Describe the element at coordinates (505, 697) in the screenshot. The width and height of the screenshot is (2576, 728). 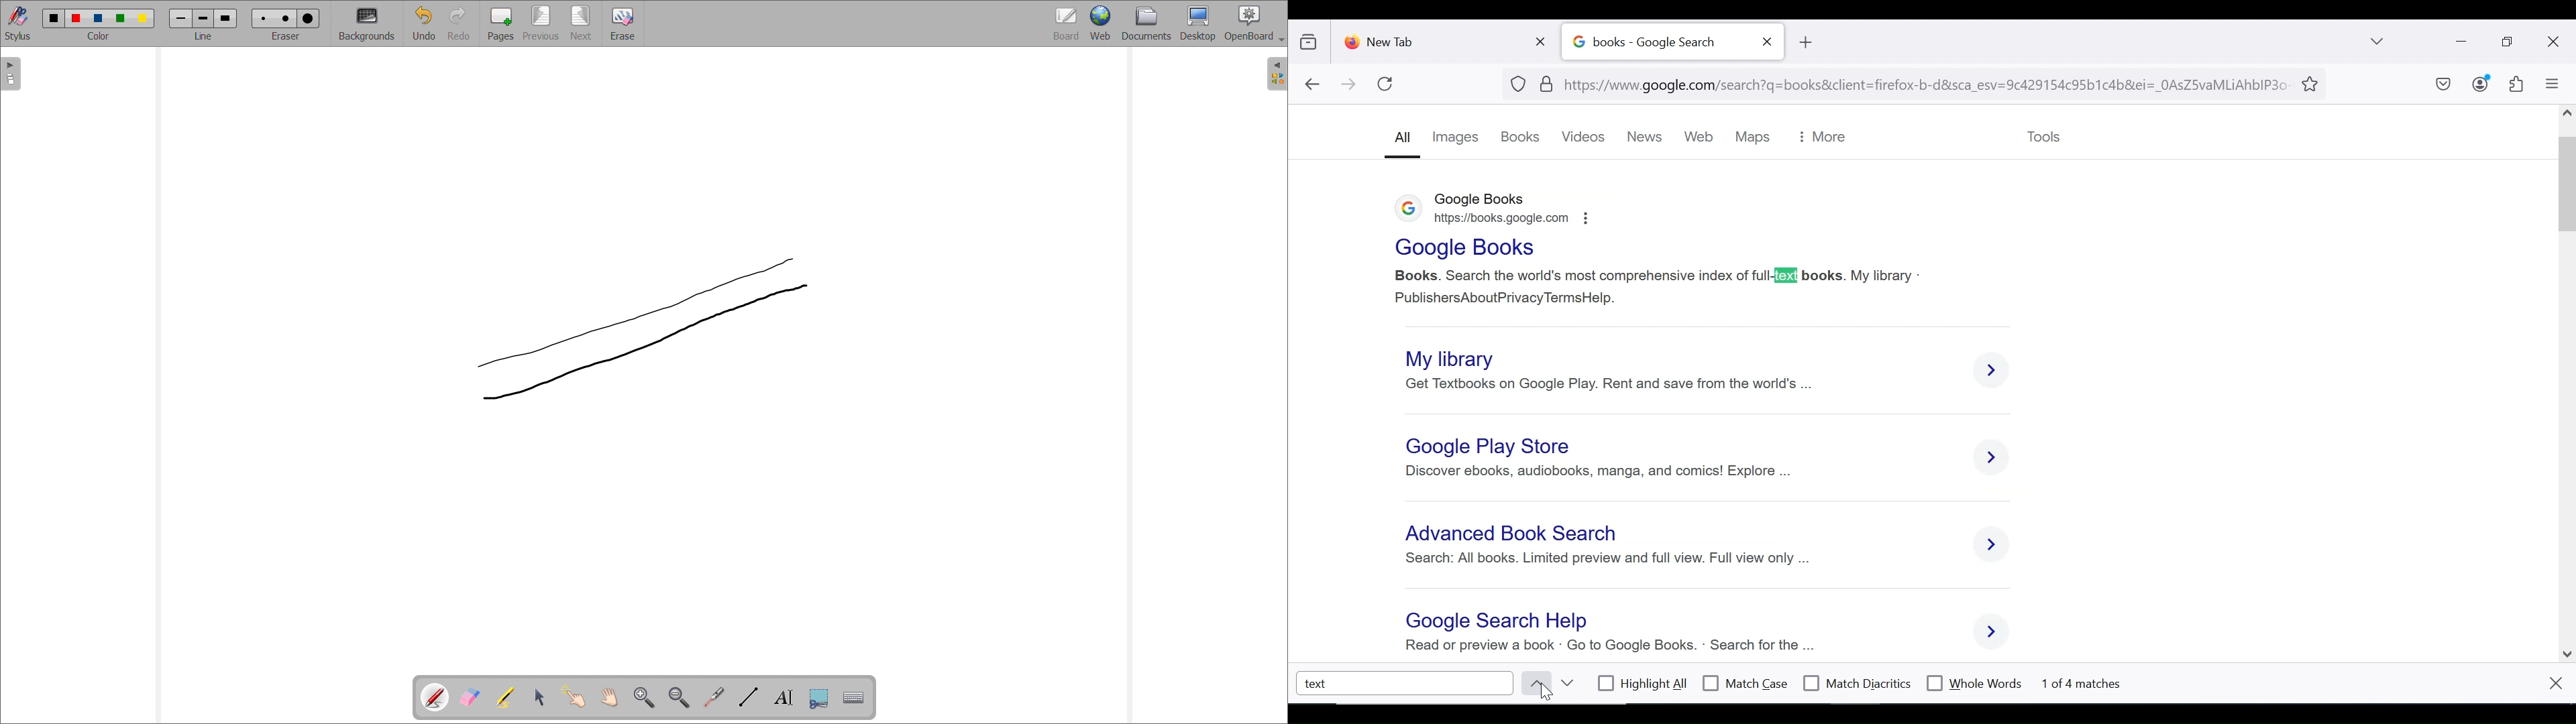
I see `highlights` at that location.